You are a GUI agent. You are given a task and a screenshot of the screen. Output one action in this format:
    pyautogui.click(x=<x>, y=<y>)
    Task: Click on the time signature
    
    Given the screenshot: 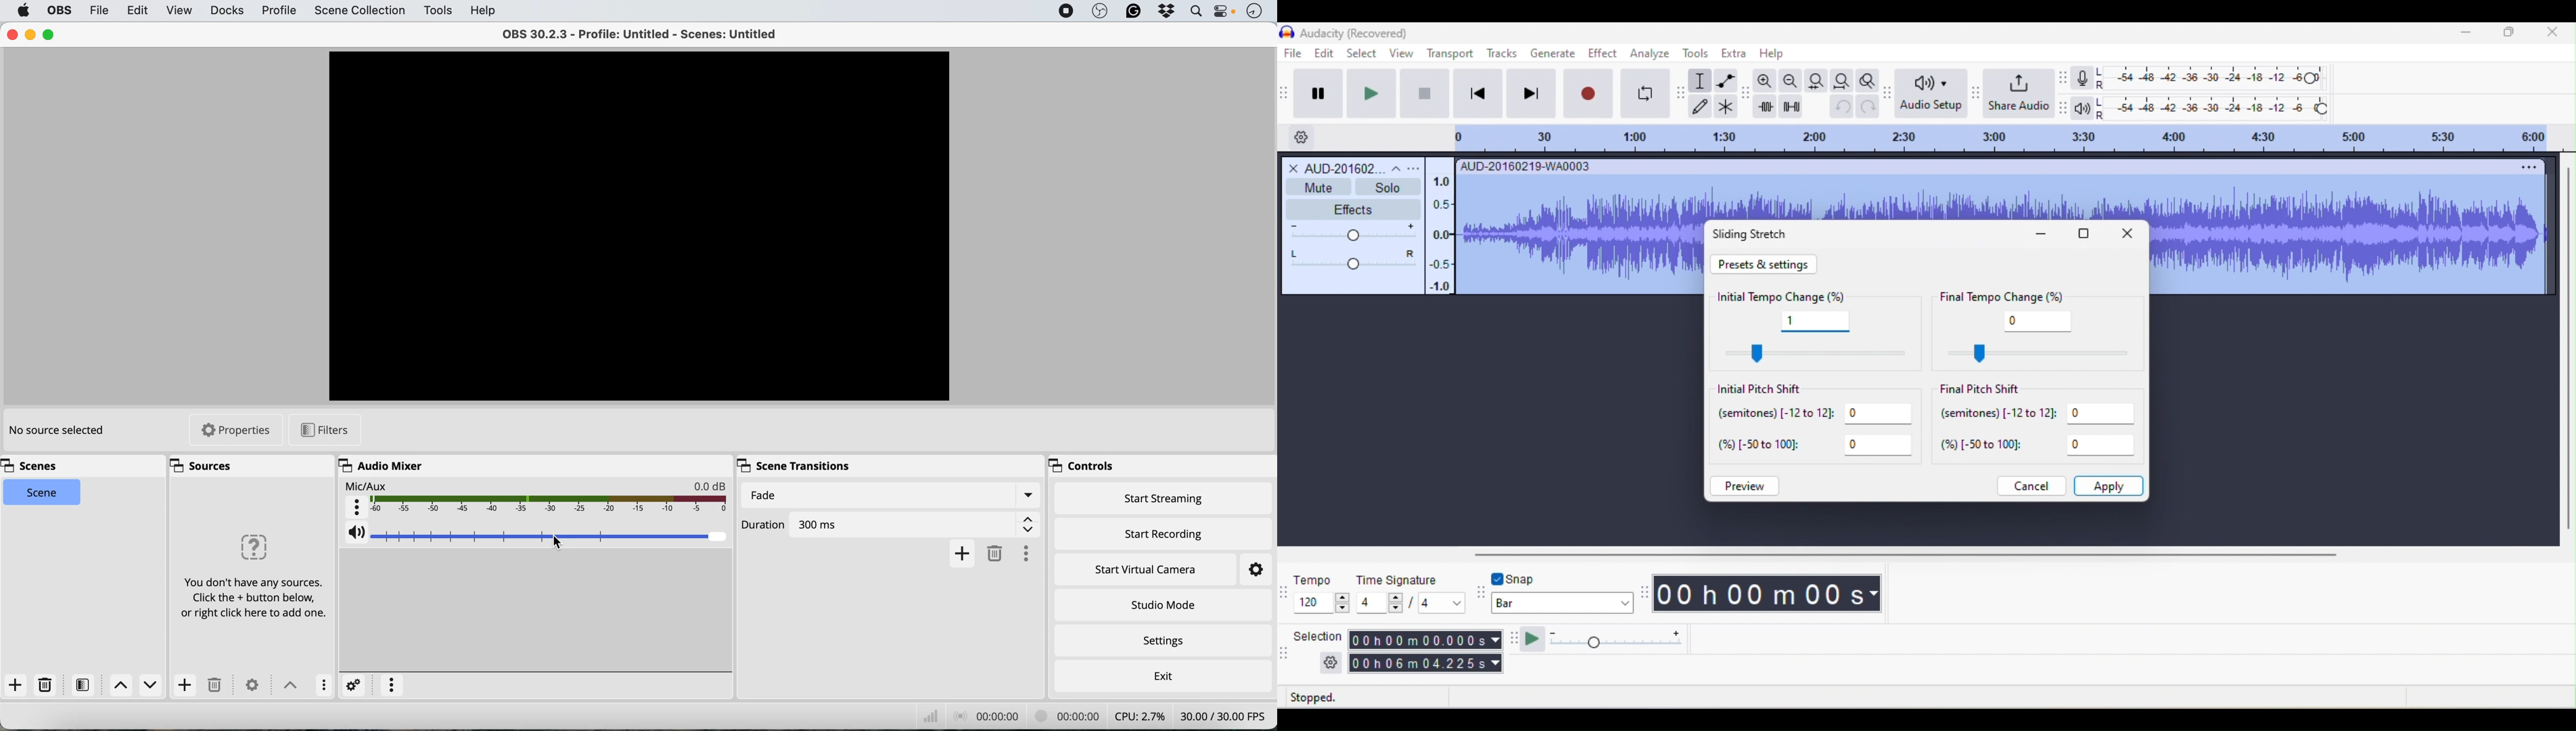 What is the action you would take?
    pyautogui.click(x=1412, y=592)
    